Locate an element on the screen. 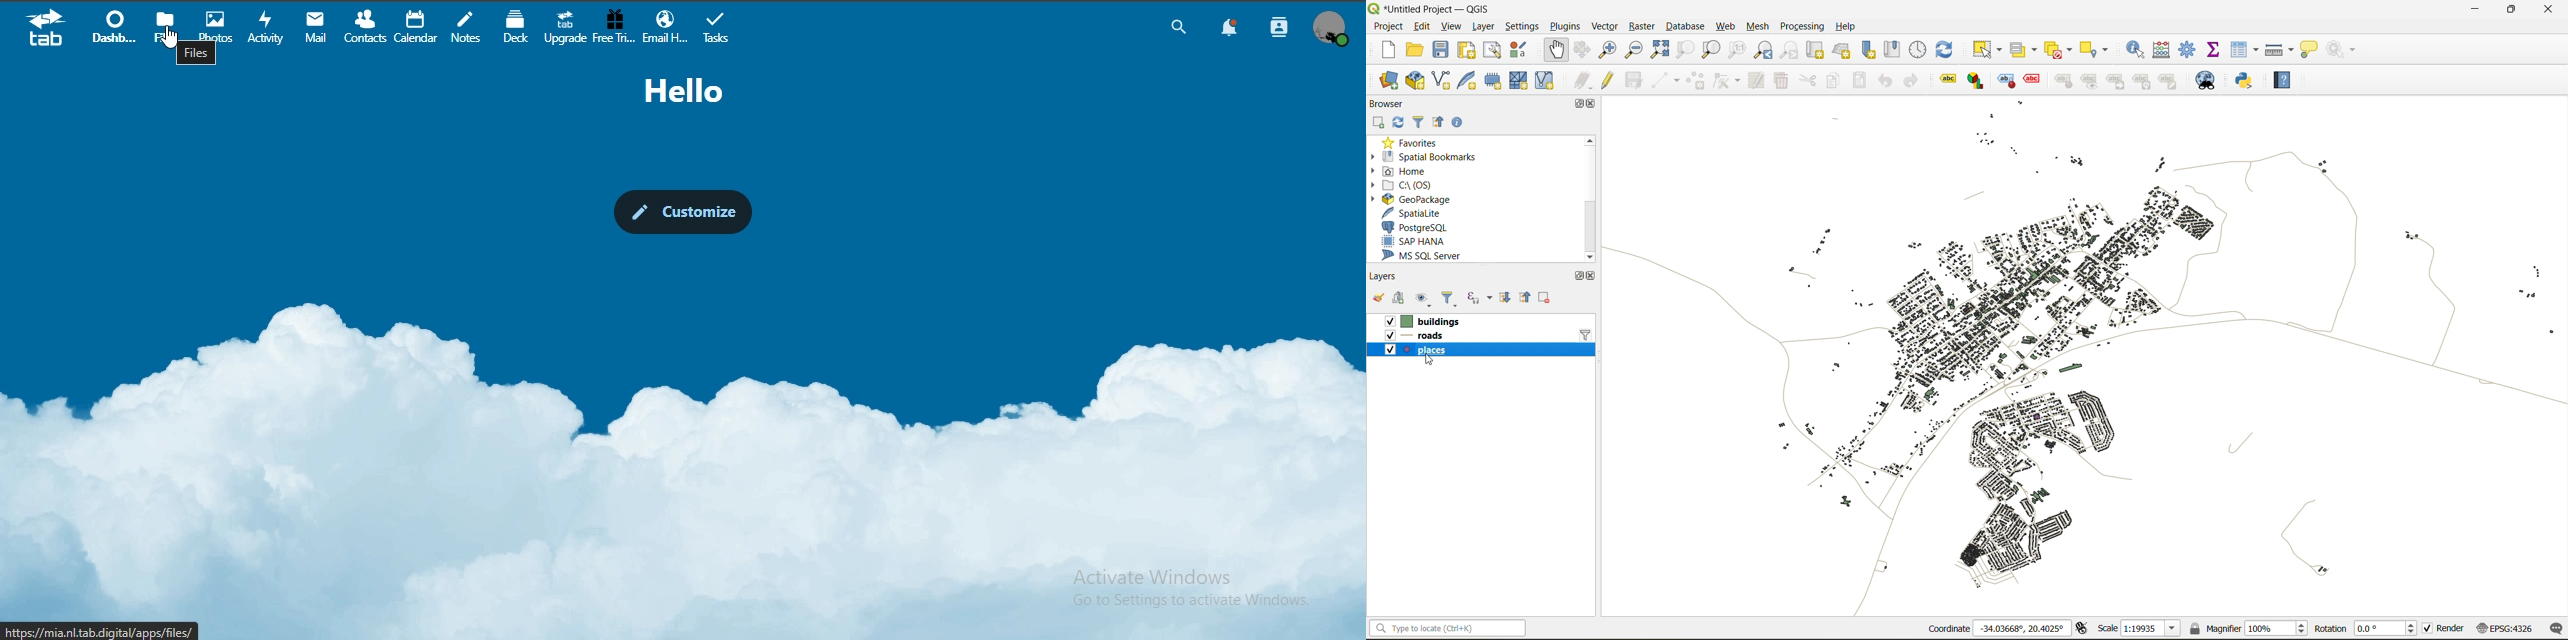 This screenshot has height=644, width=2576. collapse all is located at coordinates (1528, 299).